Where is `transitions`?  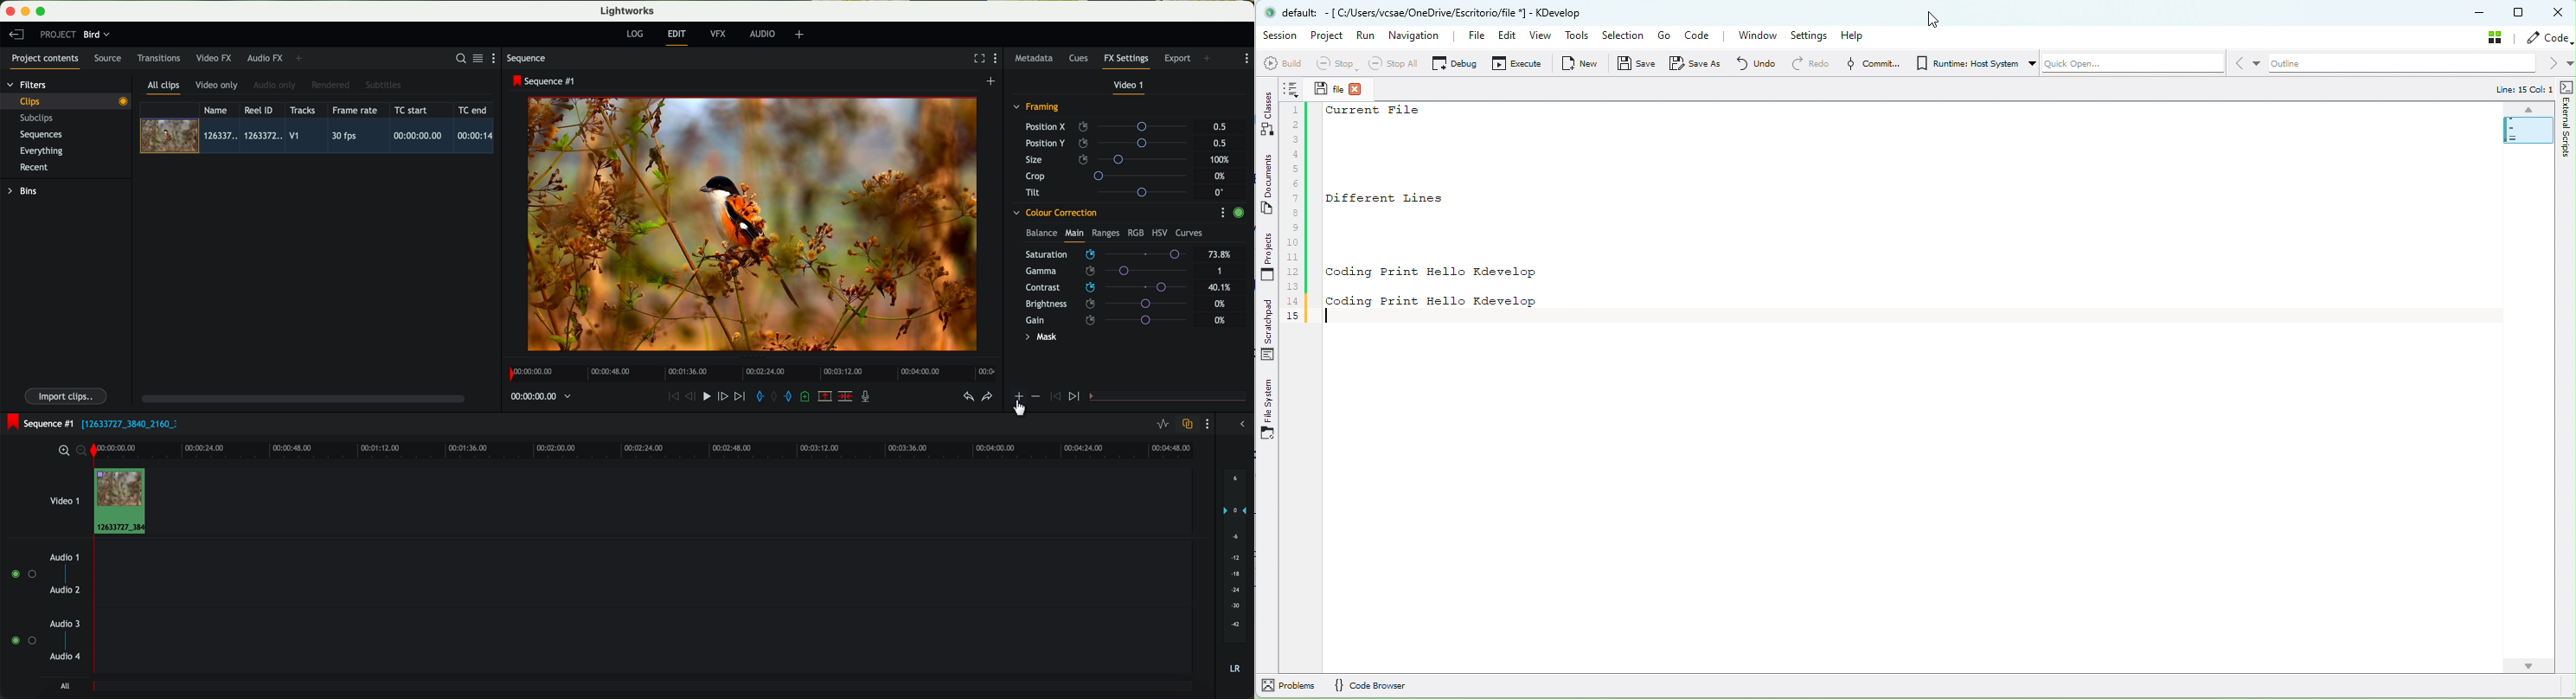
transitions is located at coordinates (159, 58).